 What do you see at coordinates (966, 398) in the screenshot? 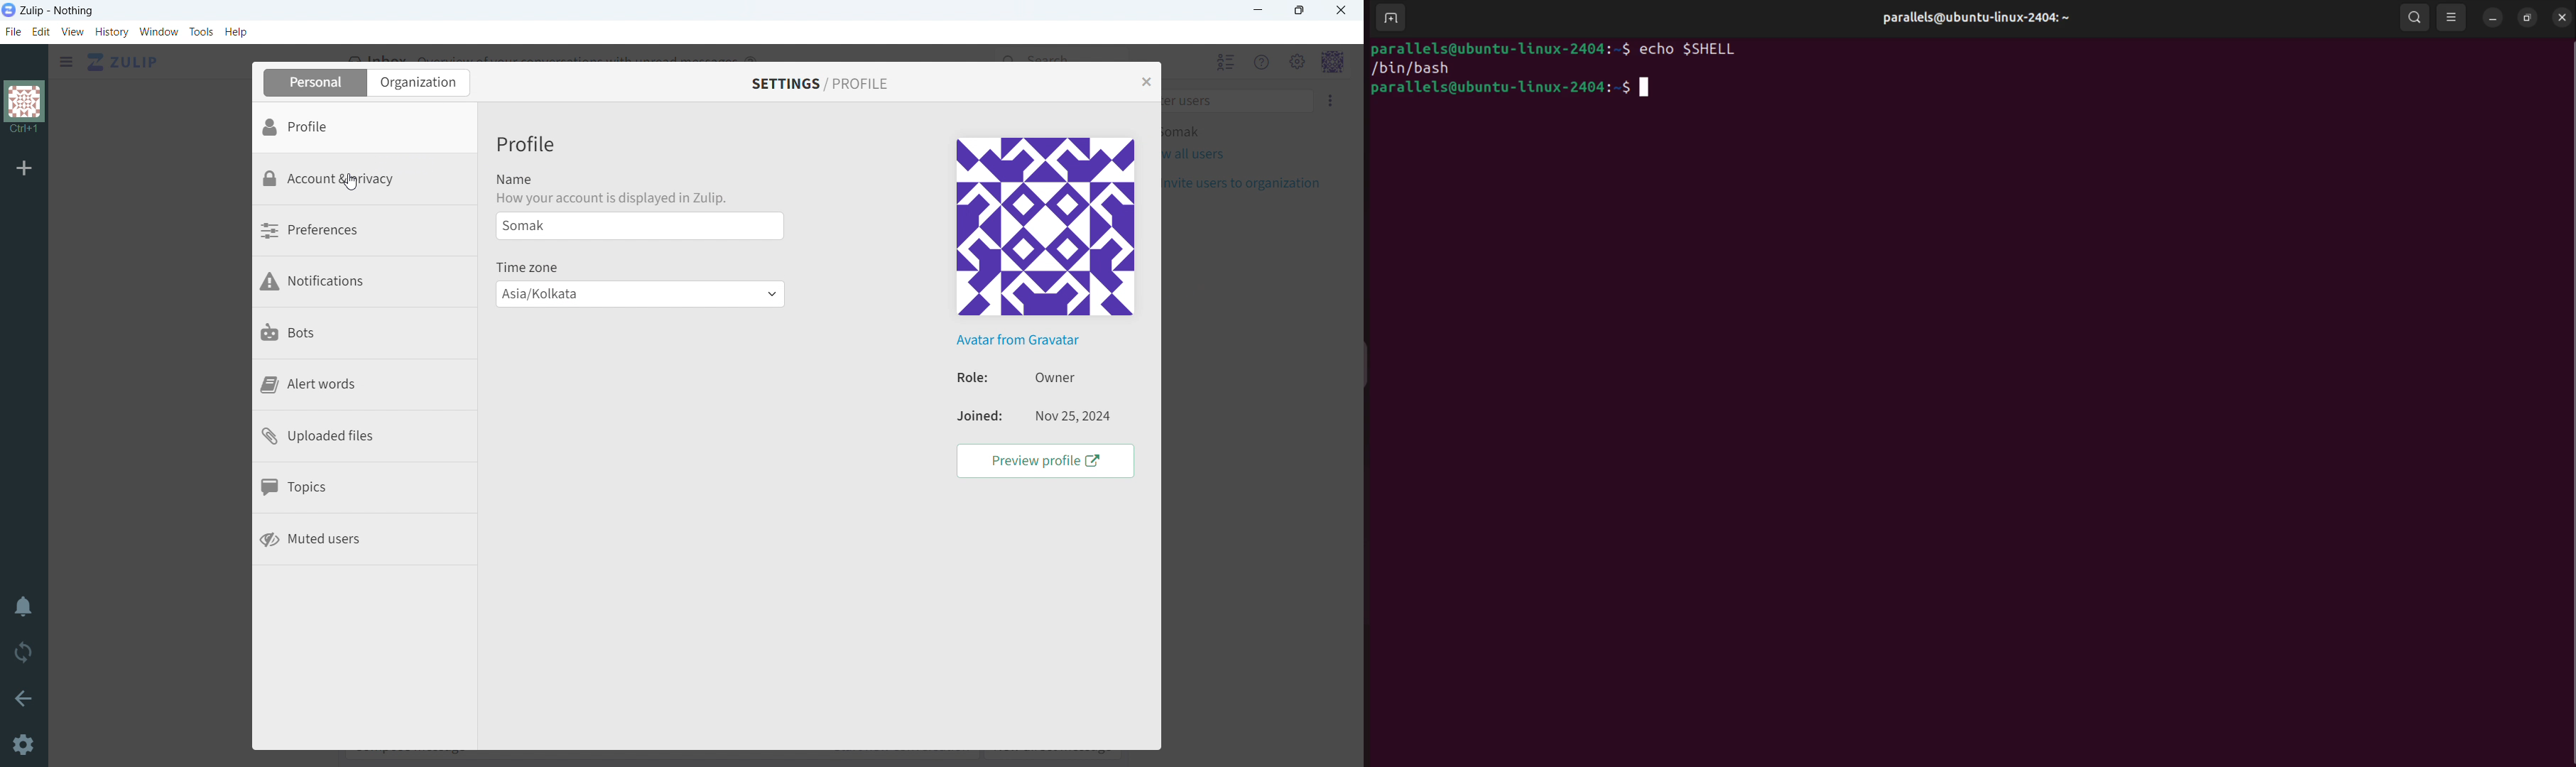
I see `Role: Owner Joined: Nov 25,2024` at bounding box center [966, 398].